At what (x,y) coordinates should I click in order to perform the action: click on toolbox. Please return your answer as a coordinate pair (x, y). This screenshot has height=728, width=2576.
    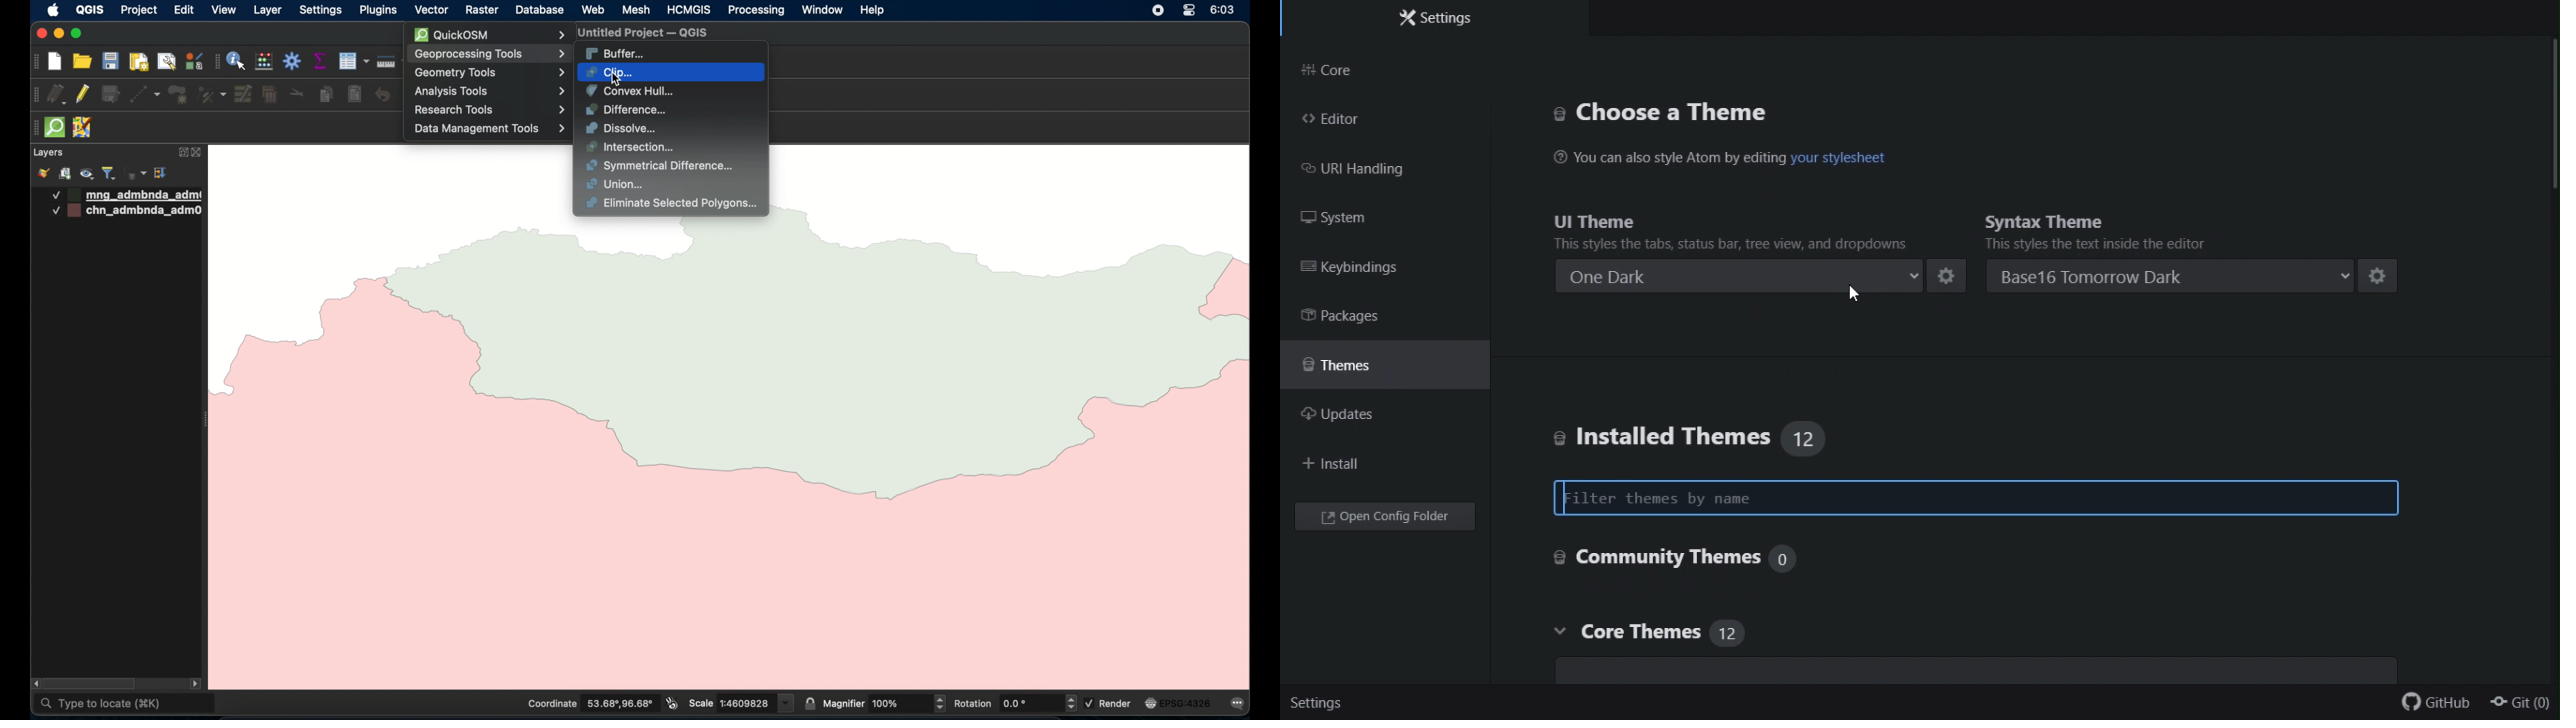
    Looking at the image, I should click on (293, 61).